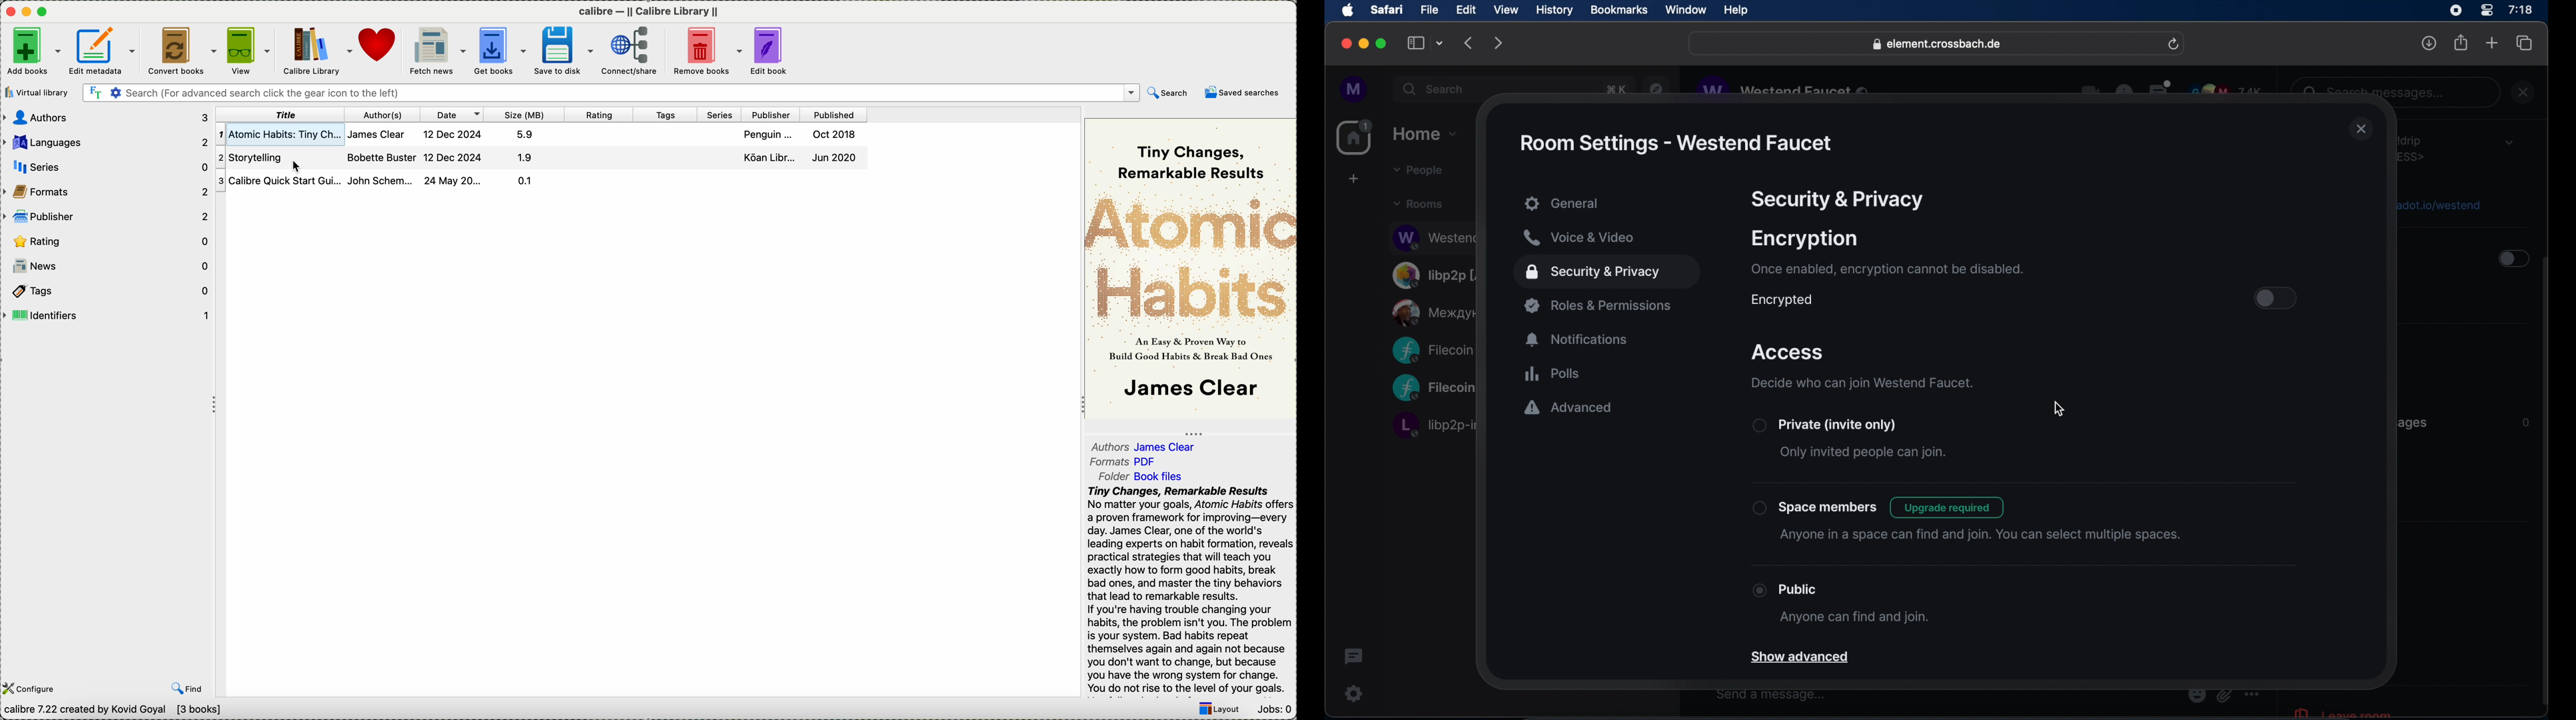 The width and height of the screenshot is (2576, 728). What do you see at coordinates (1788, 353) in the screenshot?
I see `access` at bounding box center [1788, 353].